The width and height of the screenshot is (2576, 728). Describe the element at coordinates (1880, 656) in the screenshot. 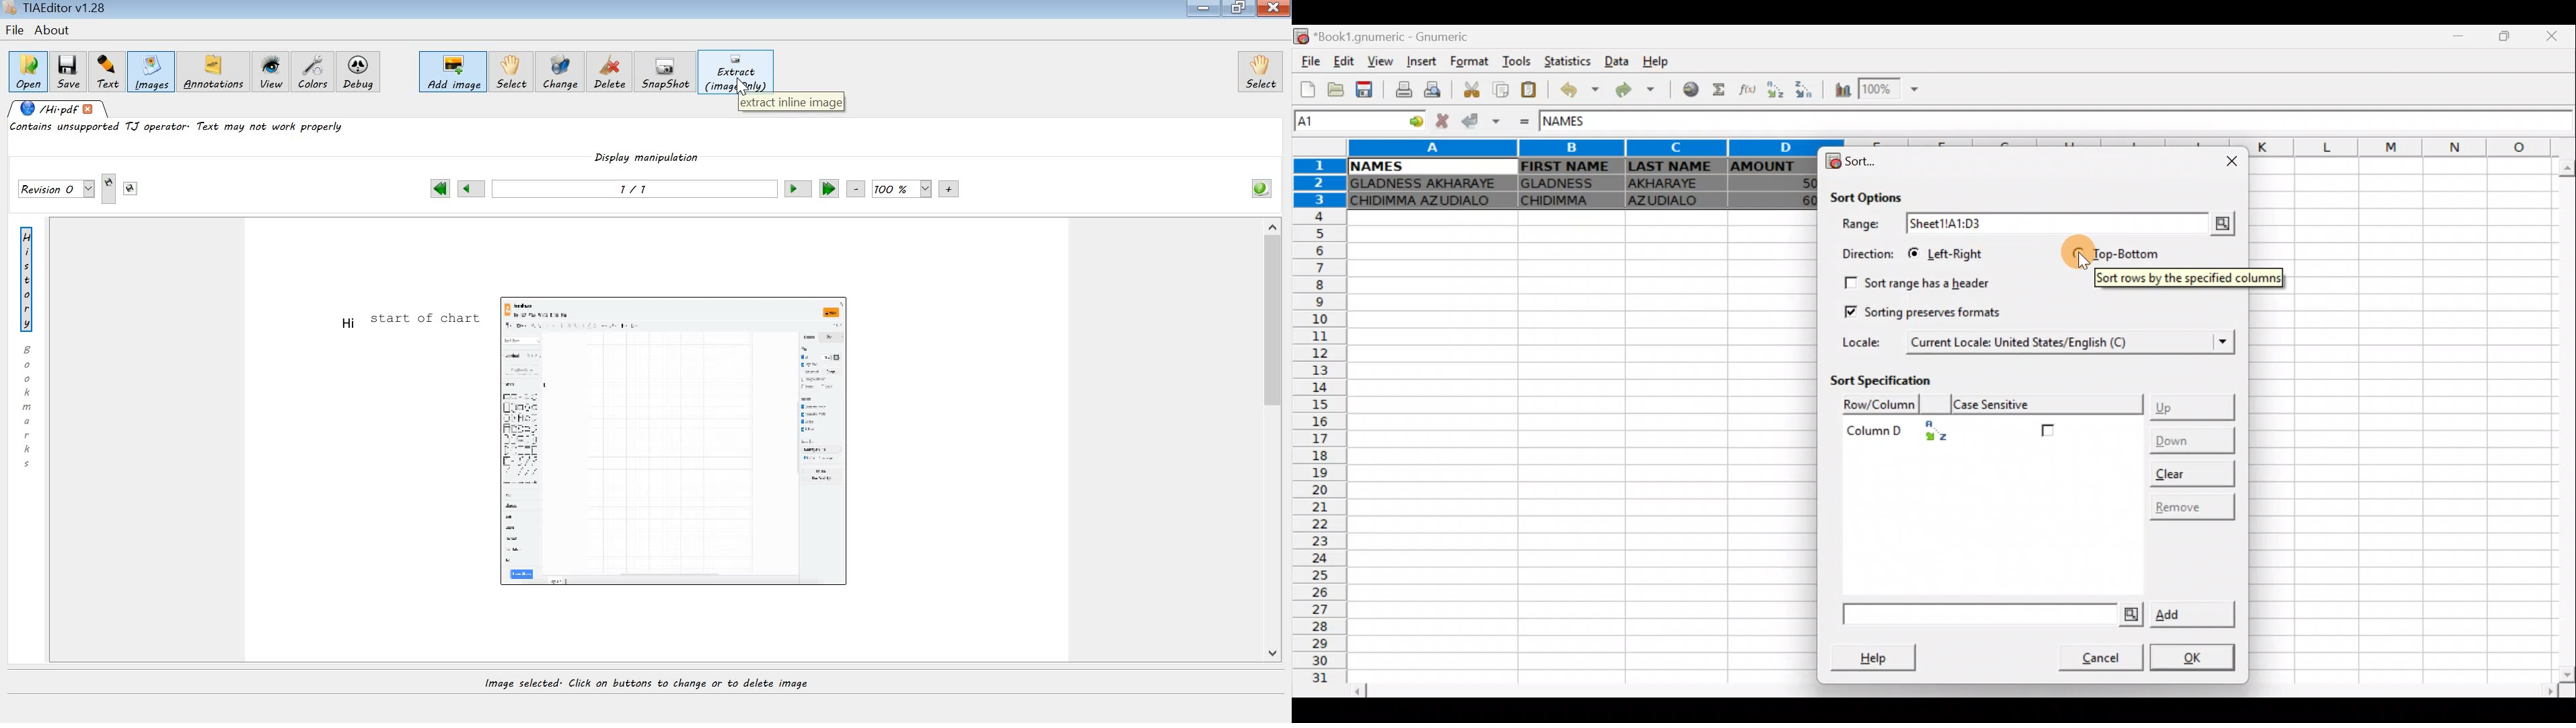

I see `Help` at that location.